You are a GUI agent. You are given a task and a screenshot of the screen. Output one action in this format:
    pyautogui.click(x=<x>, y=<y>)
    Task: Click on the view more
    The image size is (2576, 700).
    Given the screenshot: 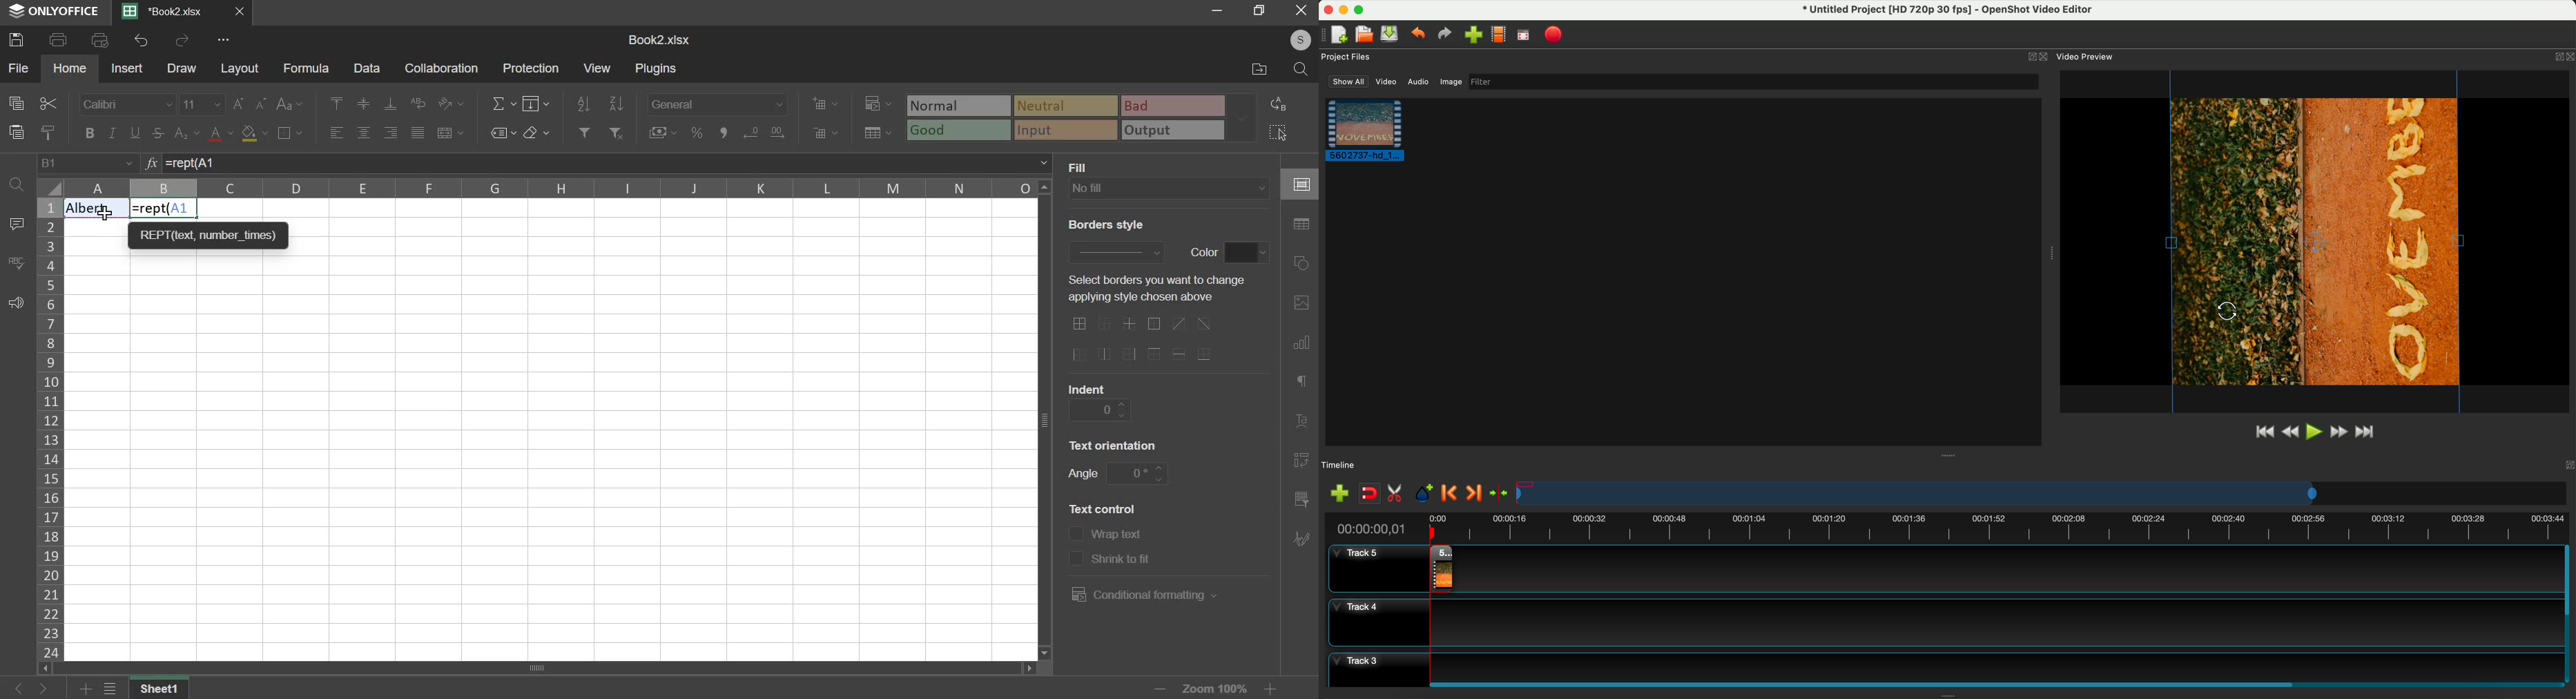 What is the action you would take?
    pyautogui.click(x=224, y=39)
    